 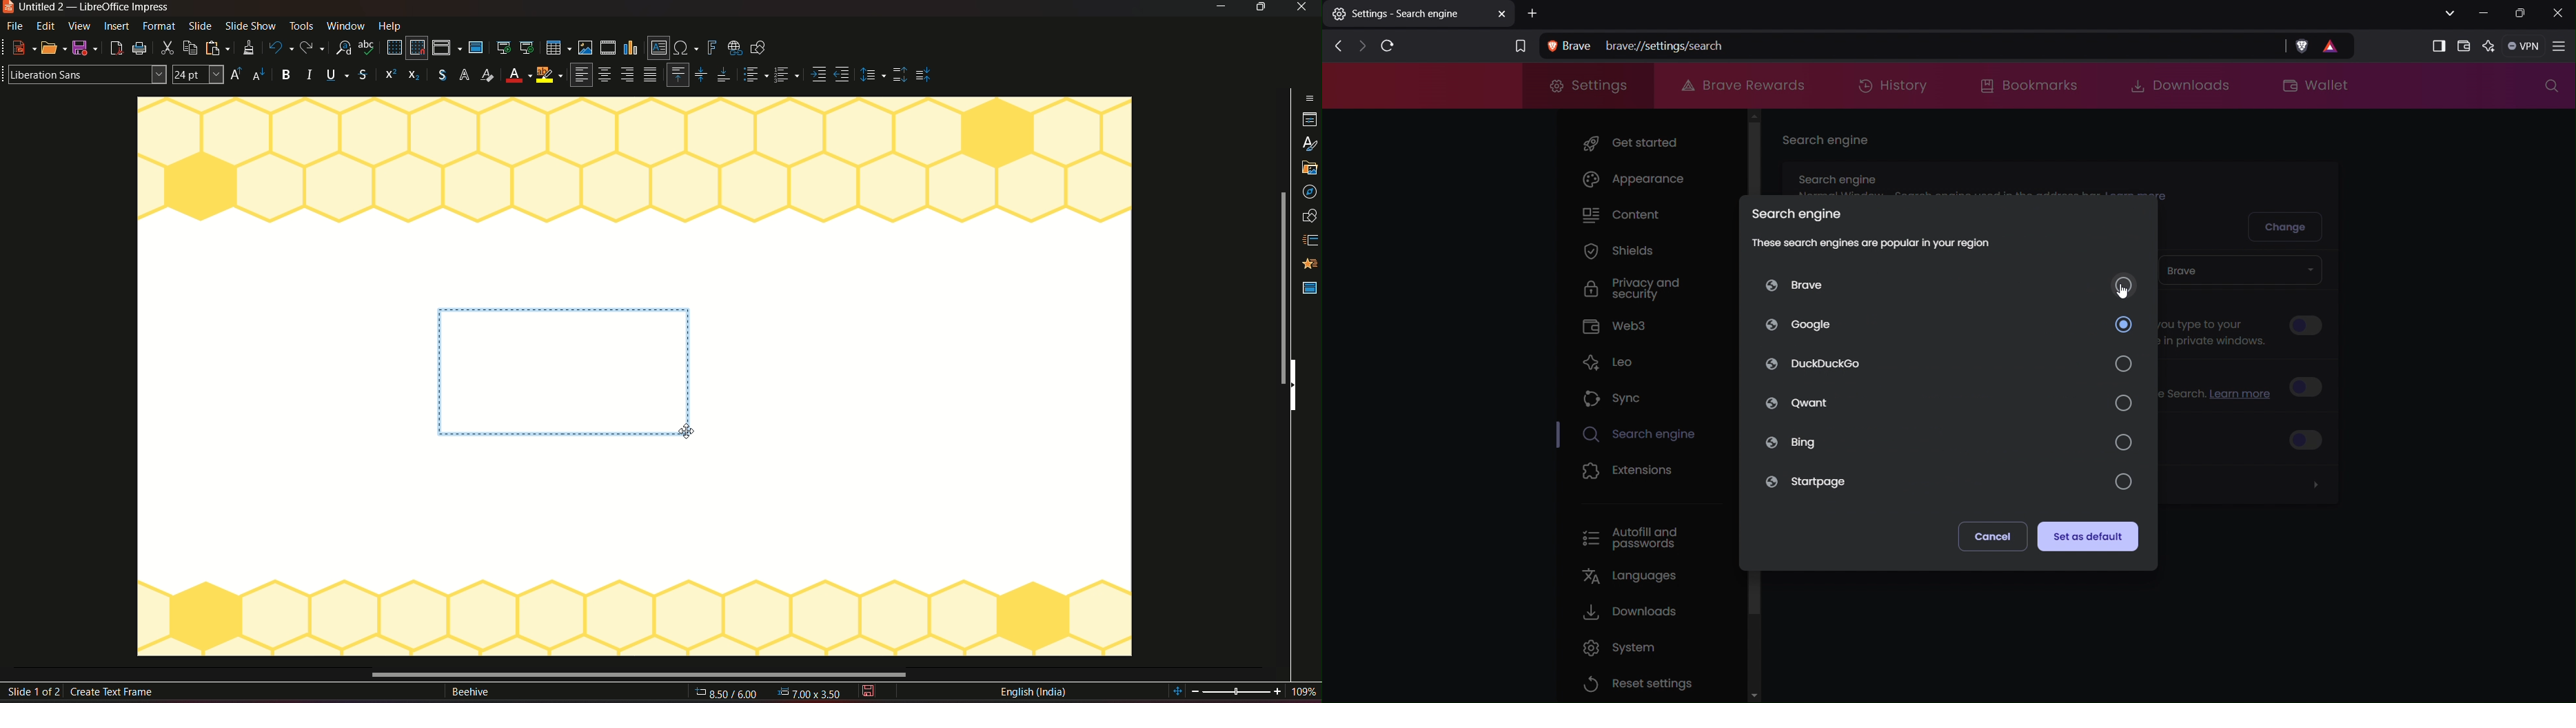 I want to click on start from first slide, so click(x=503, y=48).